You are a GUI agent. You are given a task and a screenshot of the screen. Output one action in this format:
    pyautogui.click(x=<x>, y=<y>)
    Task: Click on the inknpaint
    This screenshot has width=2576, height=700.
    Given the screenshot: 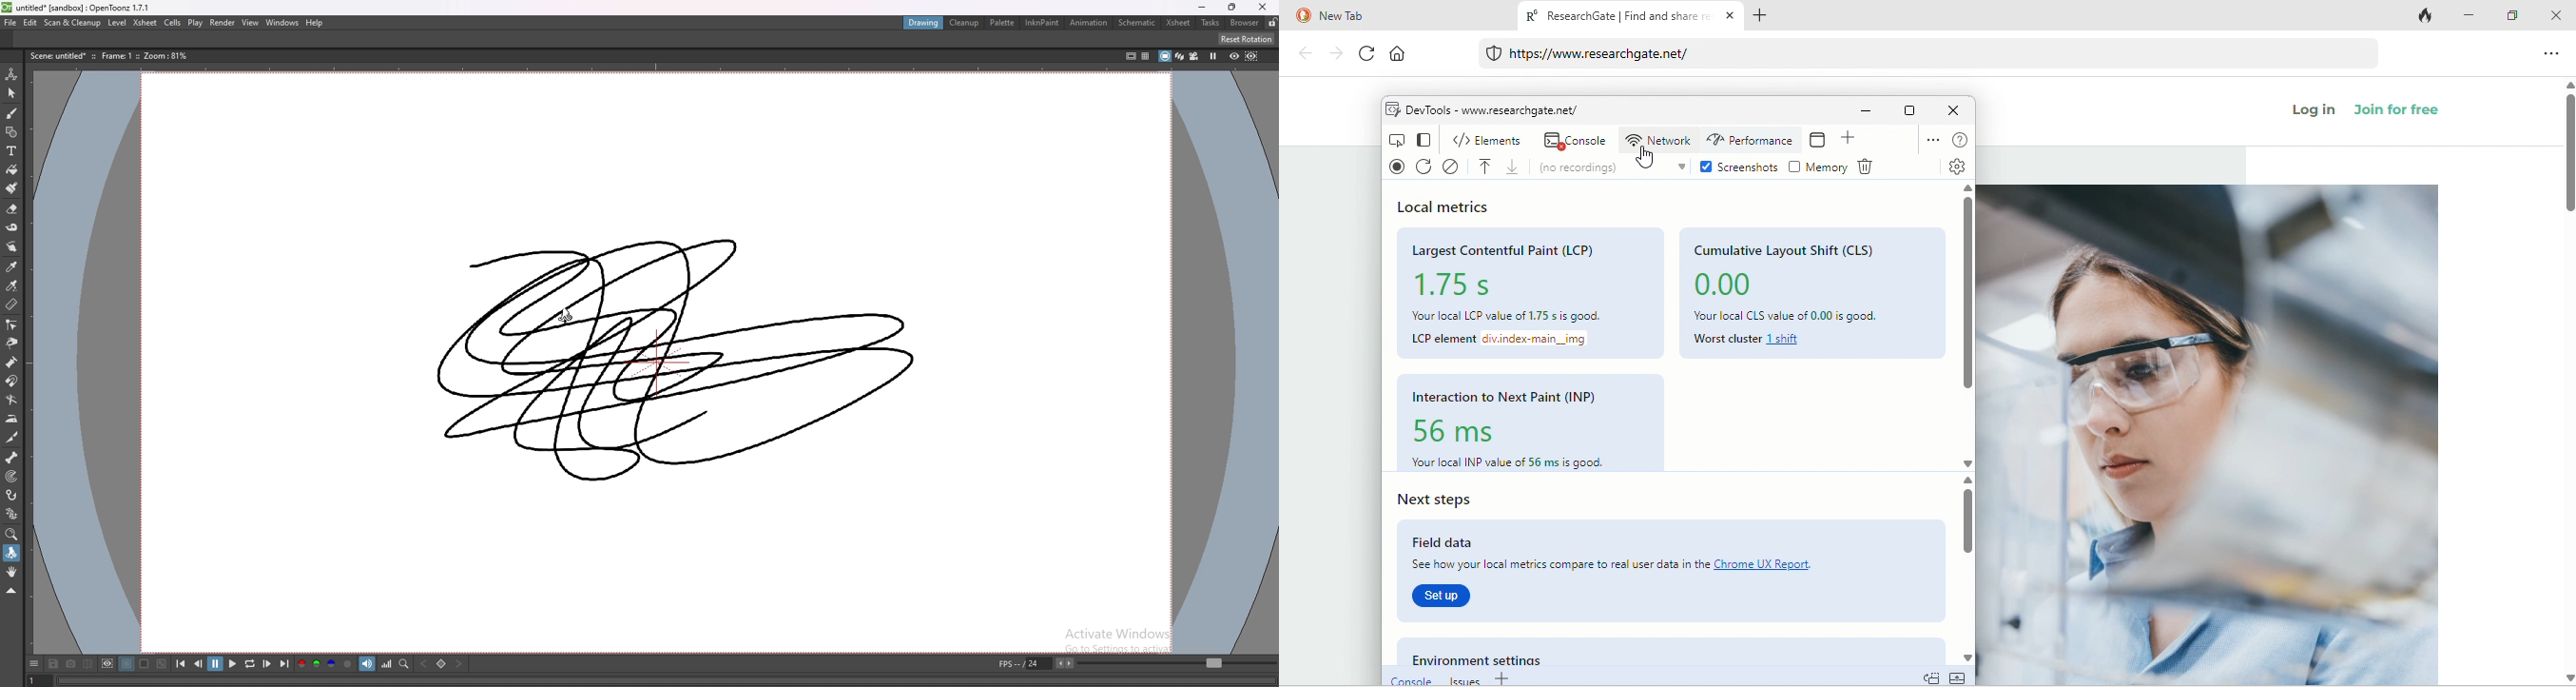 What is the action you would take?
    pyautogui.click(x=1046, y=22)
    